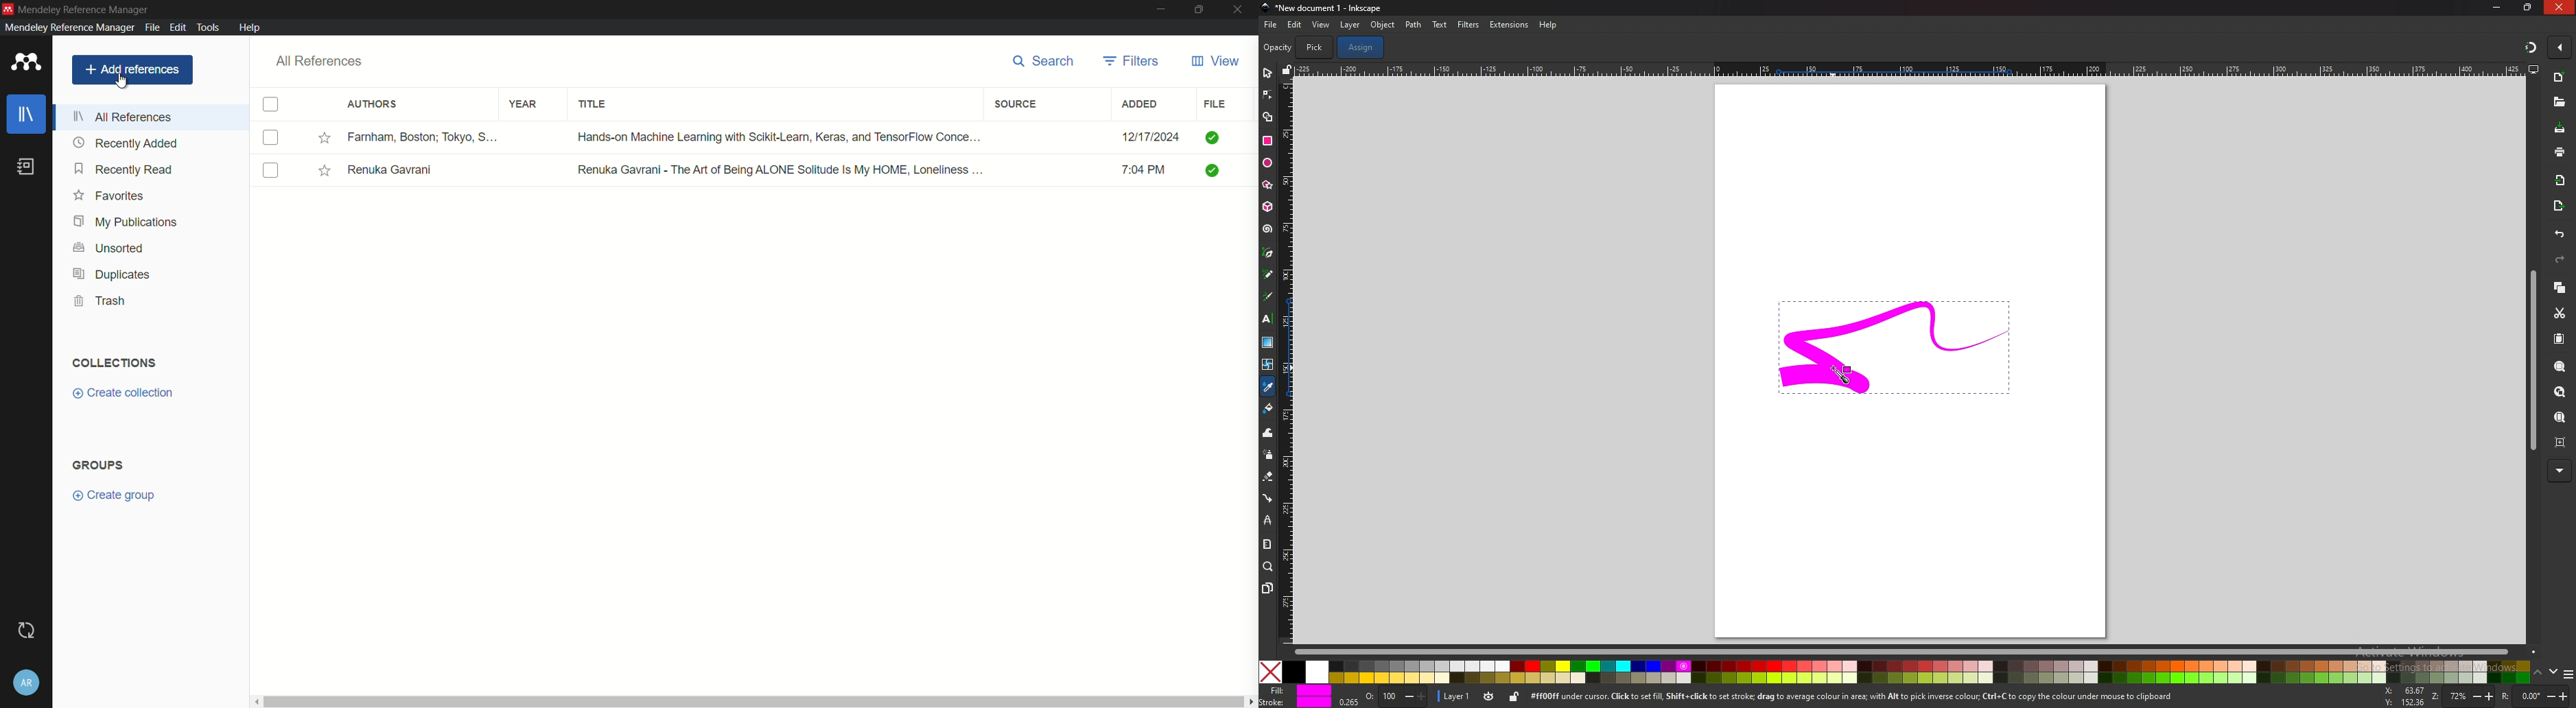 This screenshot has width=2576, height=728. What do you see at coordinates (2560, 260) in the screenshot?
I see `redo` at bounding box center [2560, 260].